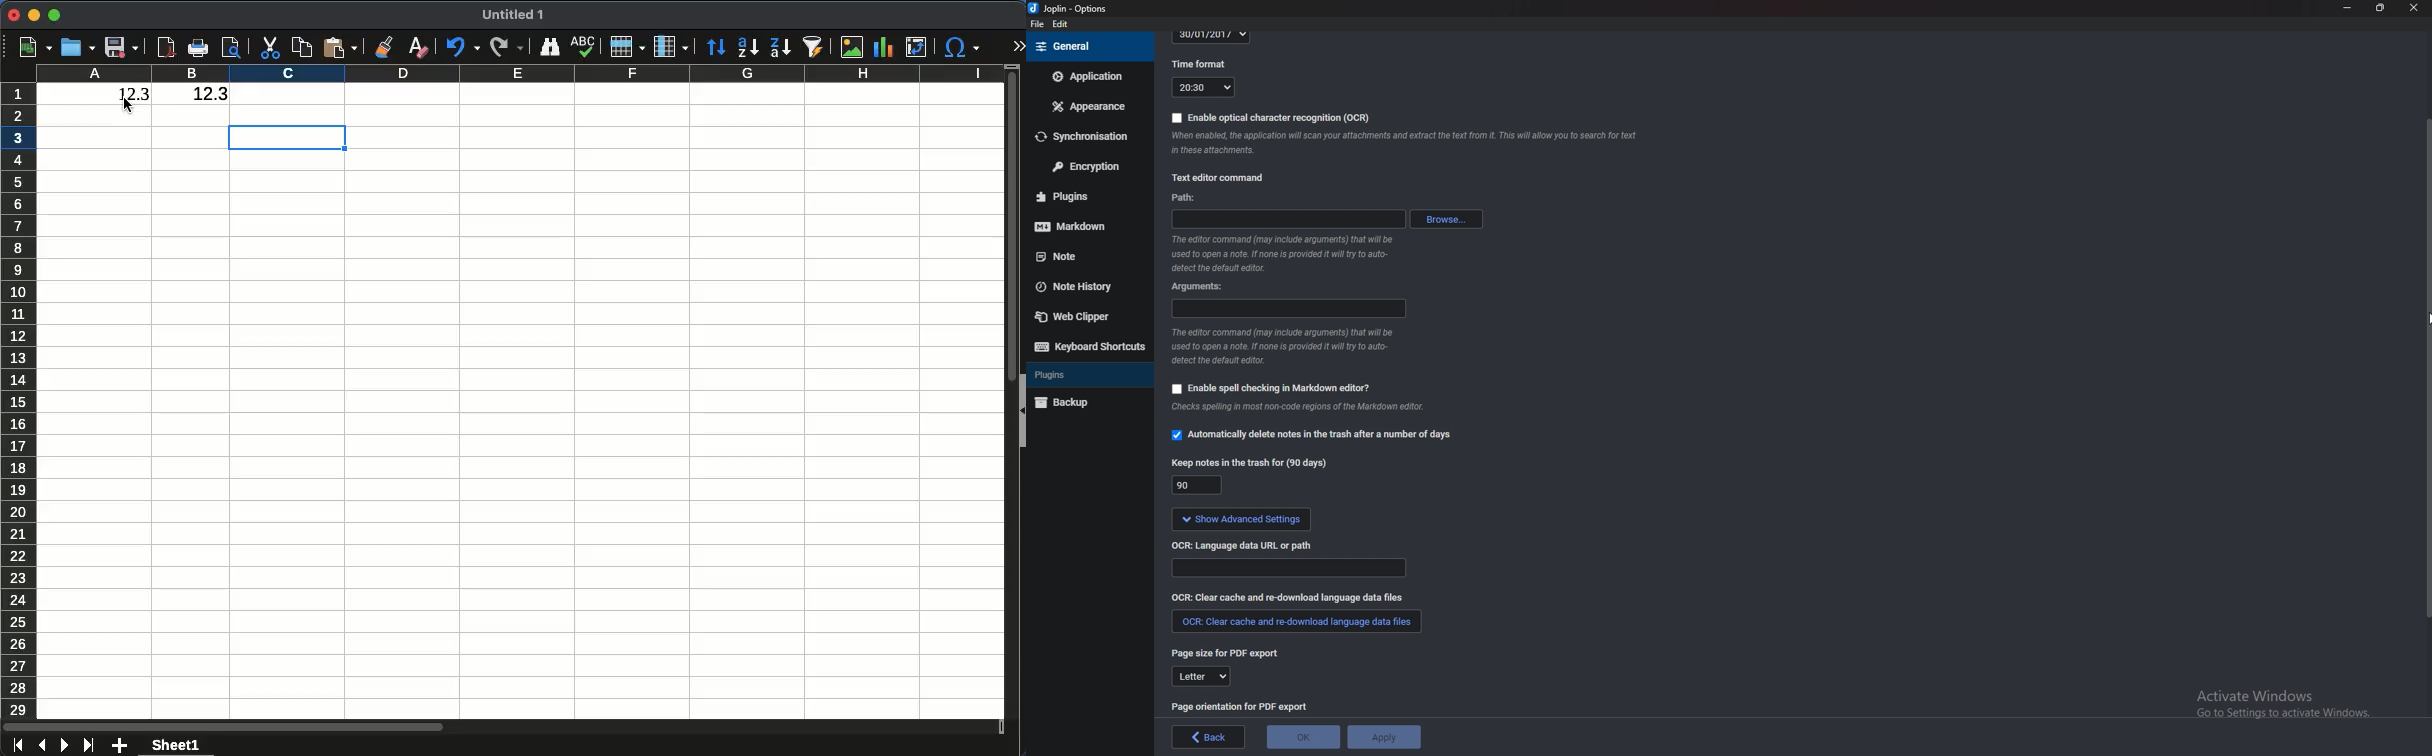 The height and width of the screenshot is (756, 2436). I want to click on cut, so click(272, 48).